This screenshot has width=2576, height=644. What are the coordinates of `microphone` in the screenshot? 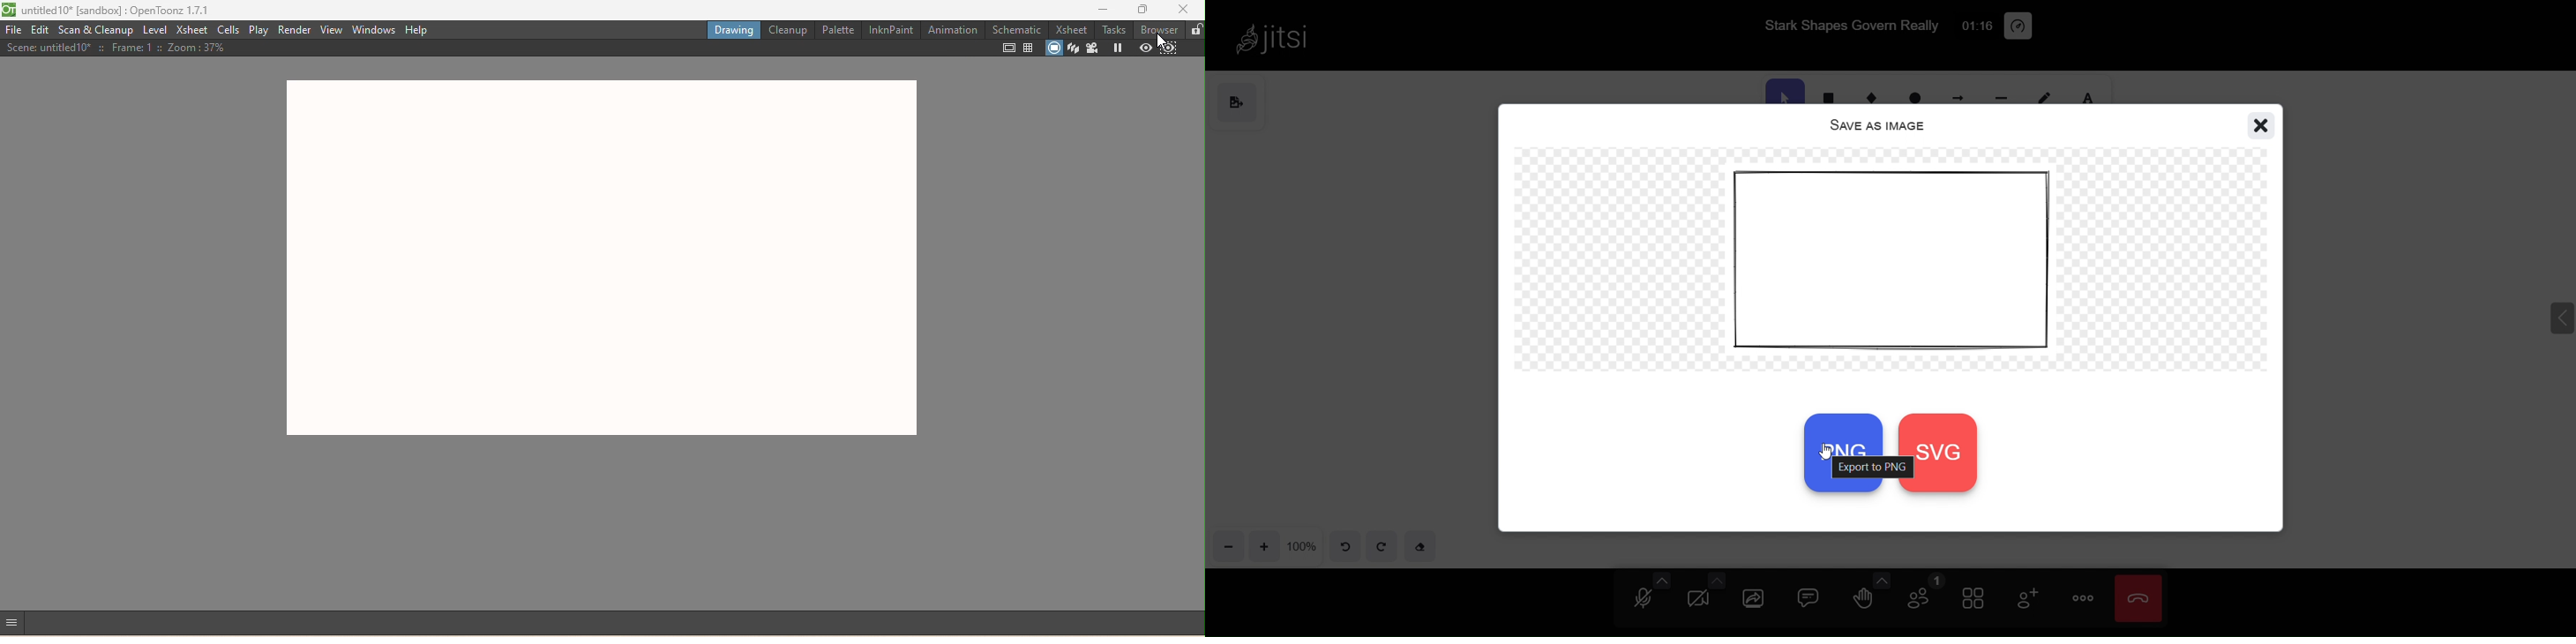 It's located at (1646, 600).